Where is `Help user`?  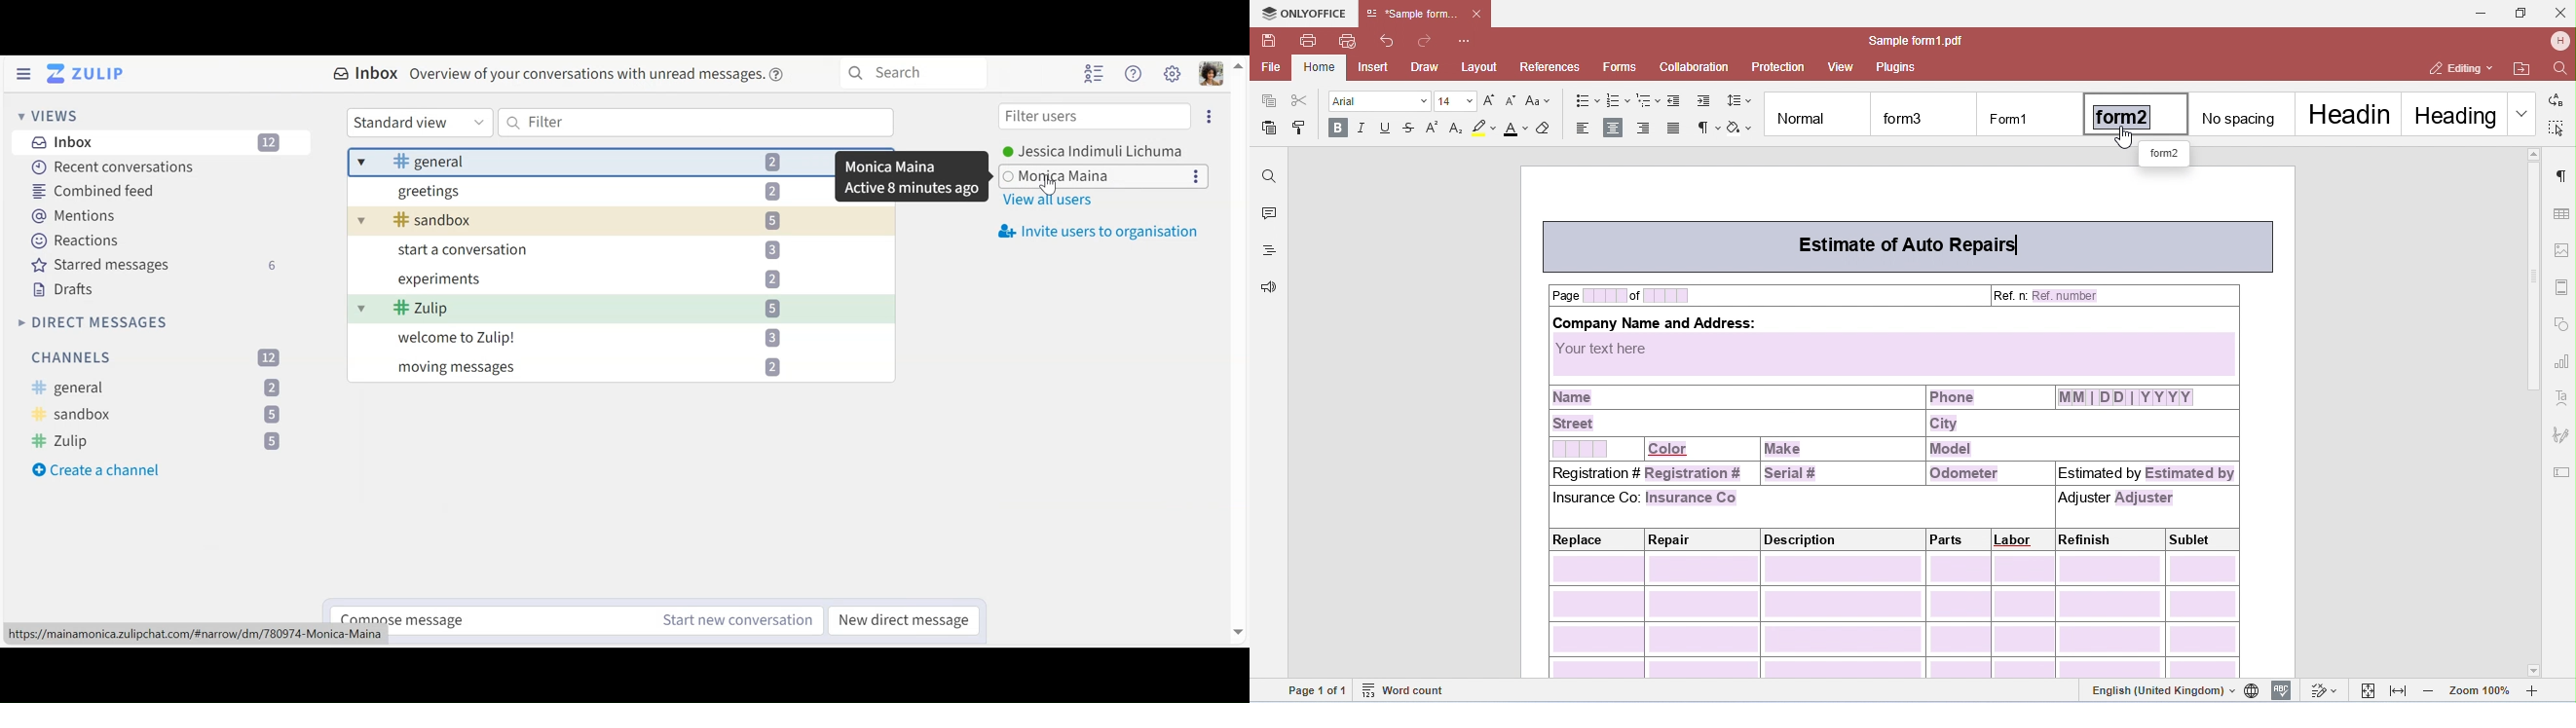
Help user is located at coordinates (1134, 73).